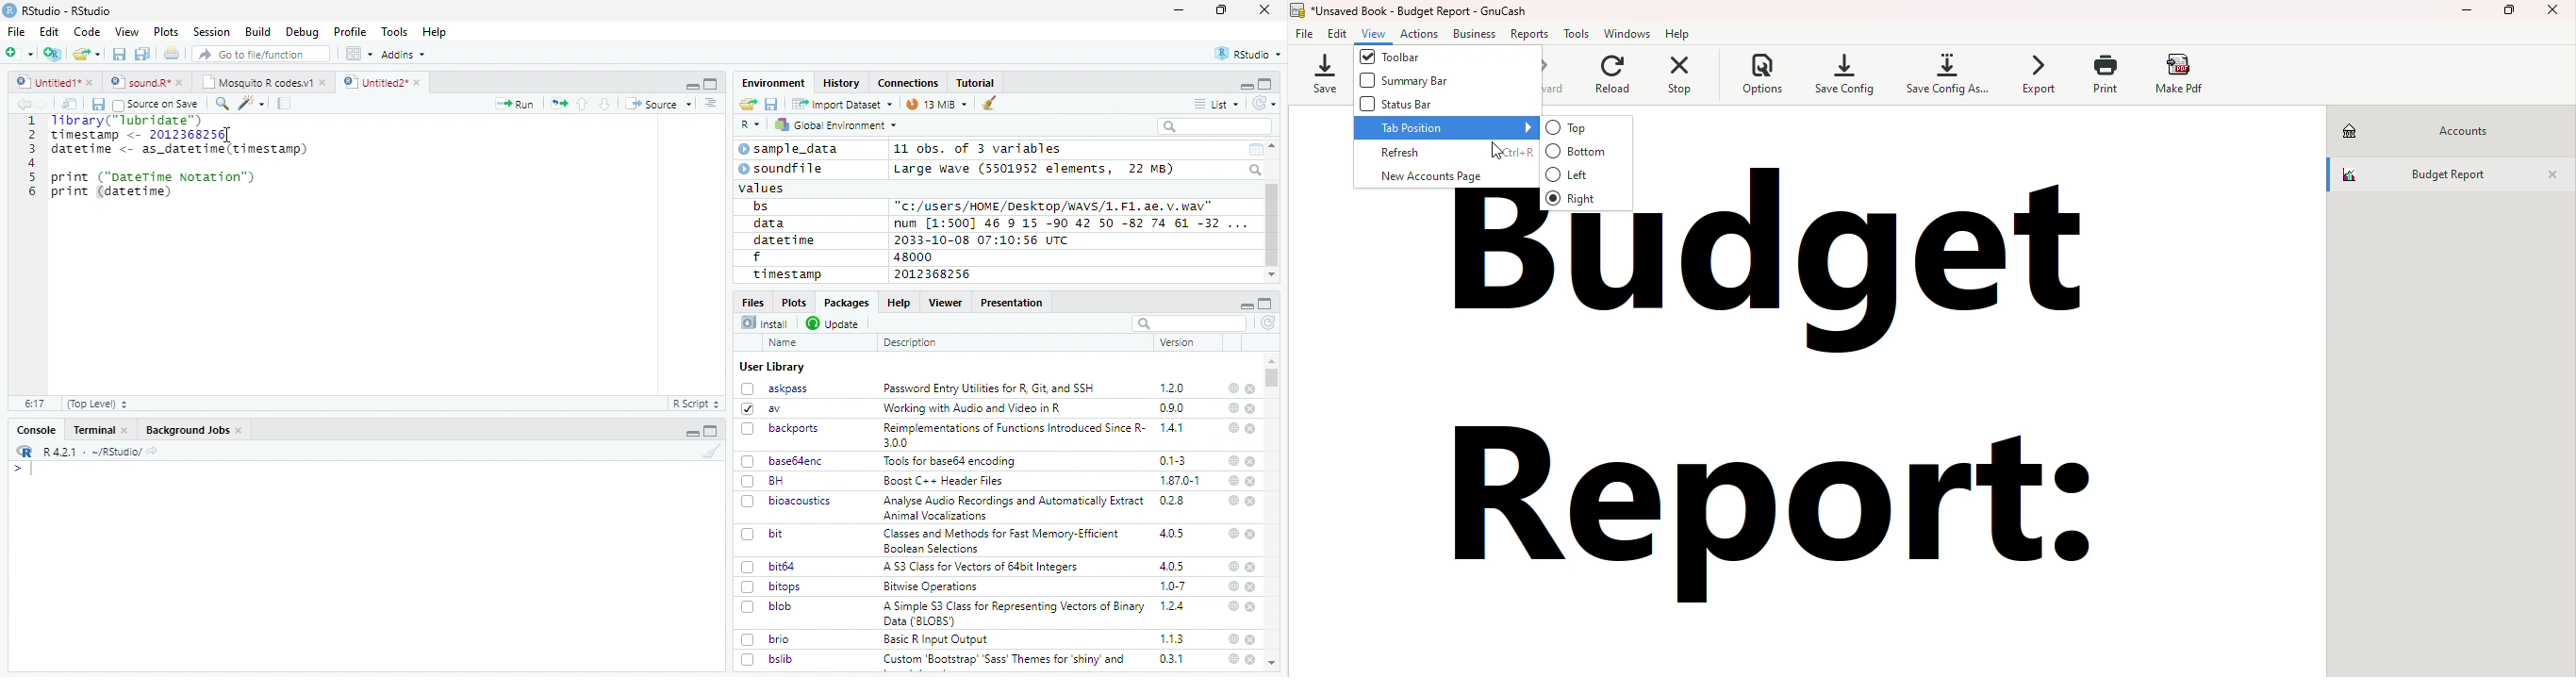  I want to click on scroll bar, so click(1273, 377).